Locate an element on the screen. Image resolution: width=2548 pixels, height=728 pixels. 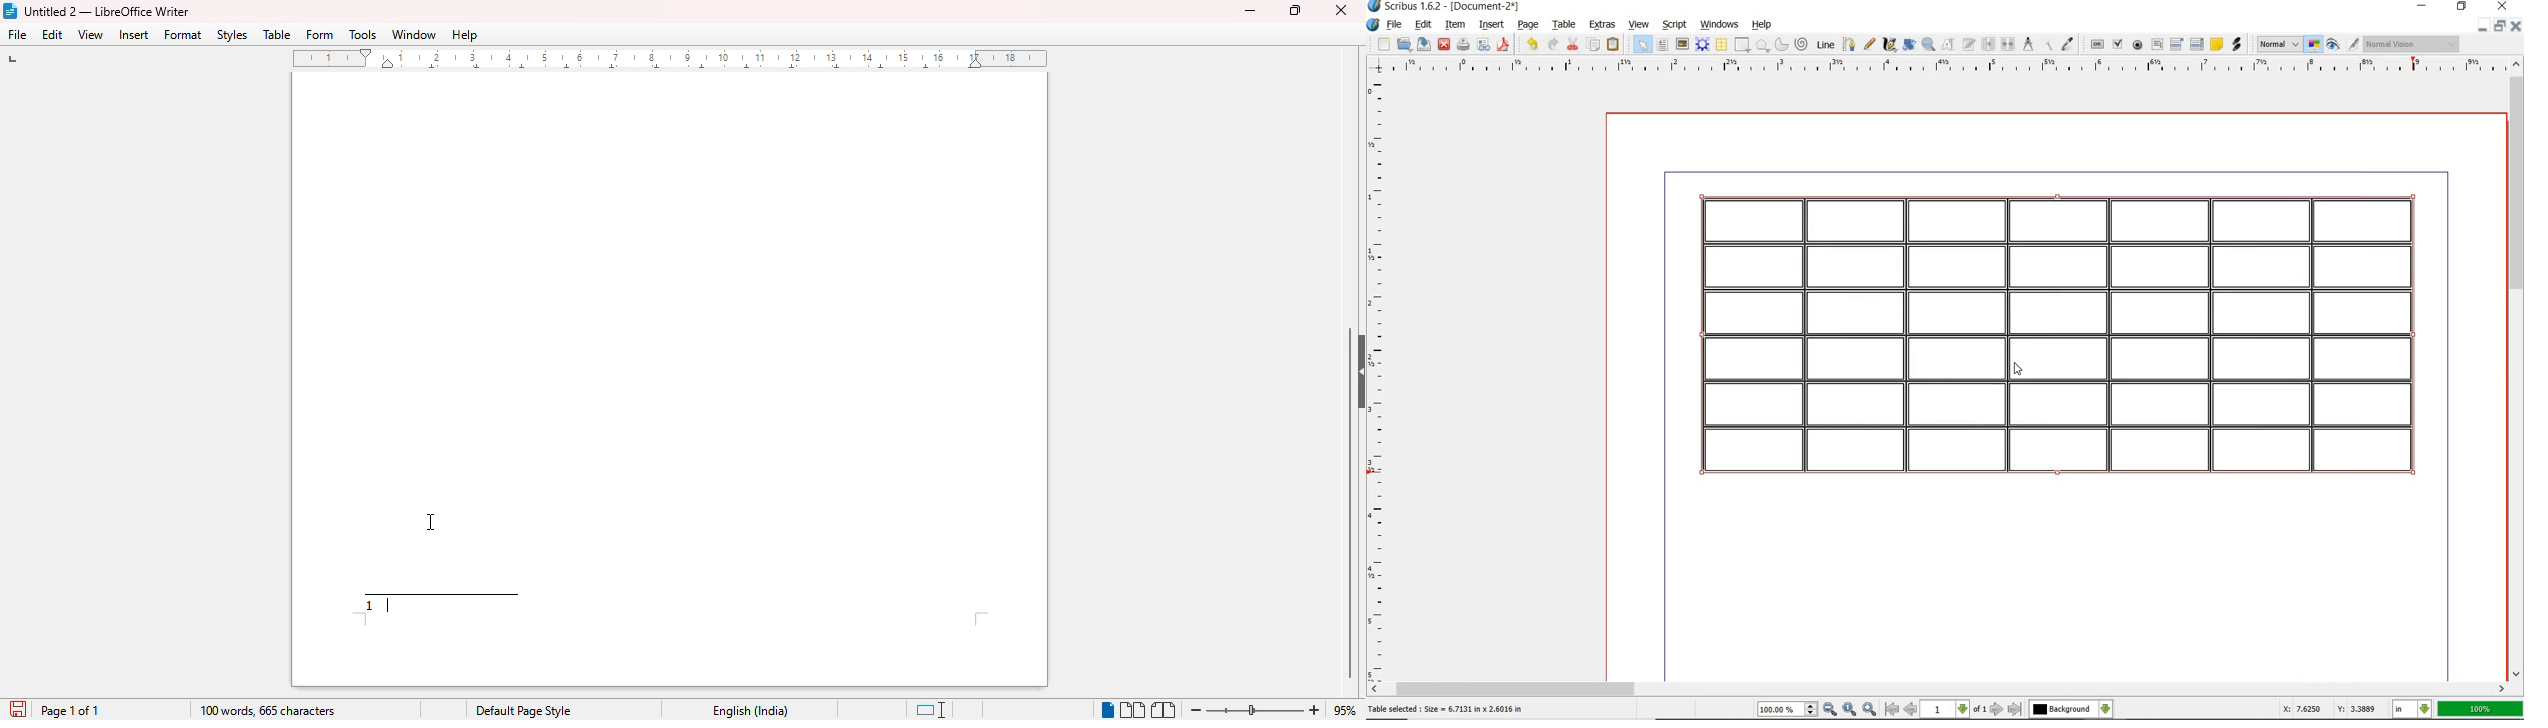
visual appearance of the display is located at coordinates (2414, 43).